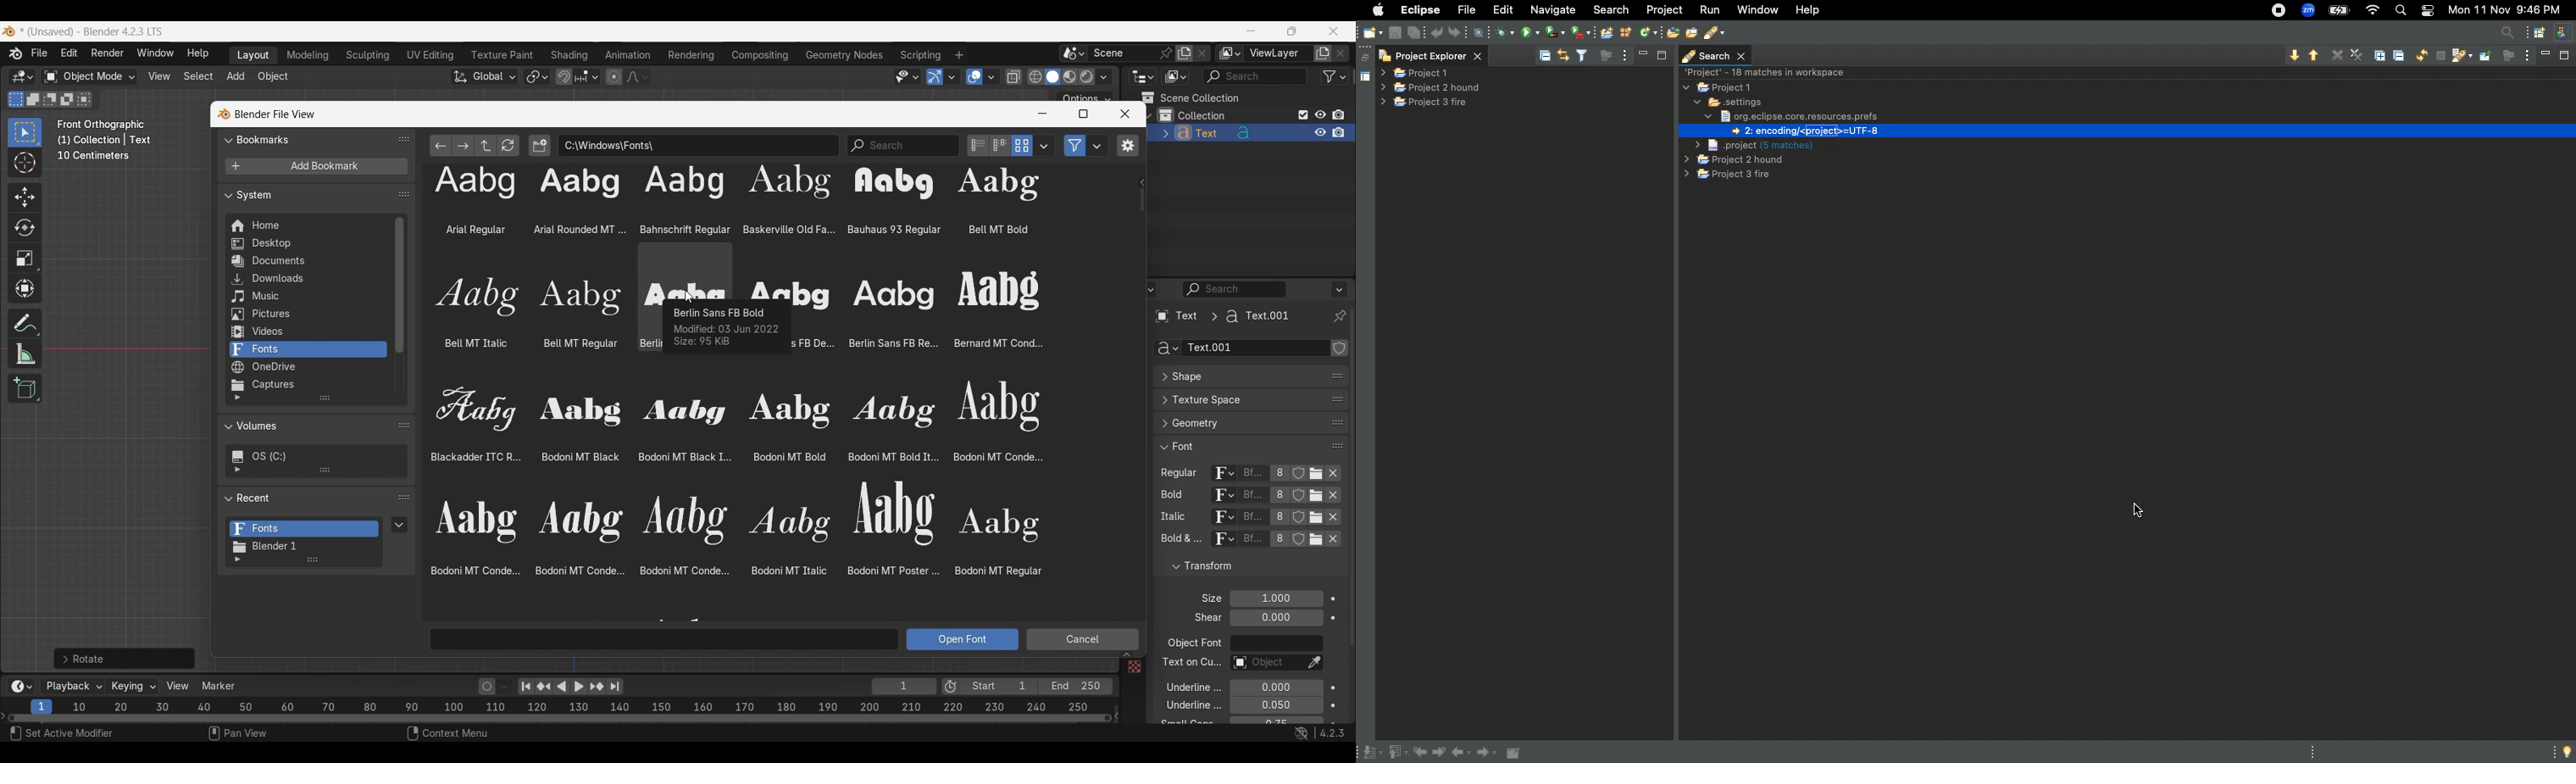  What do you see at coordinates (2563, 56) in the screenshot?
I see `maximise` at bounding box center [2563, 56].